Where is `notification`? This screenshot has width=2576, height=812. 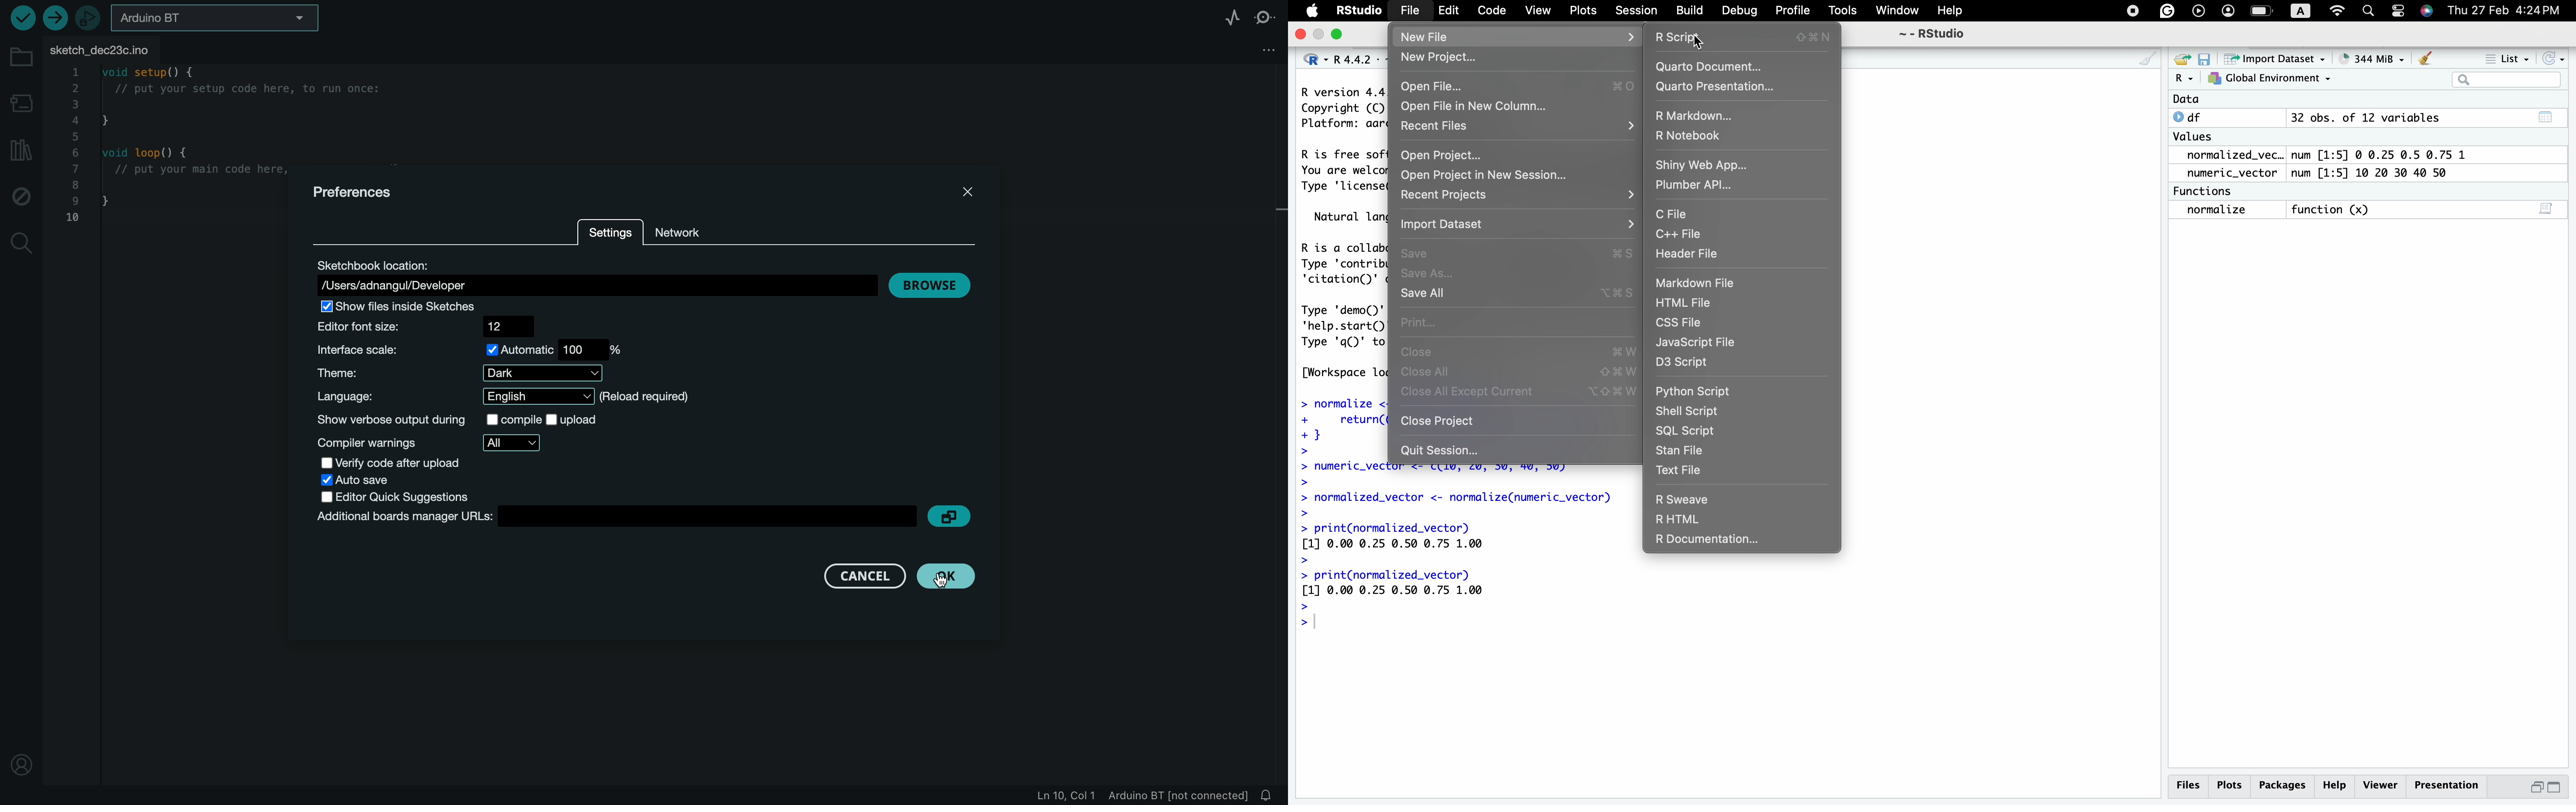 notification is located at coordinates (1270, 795).